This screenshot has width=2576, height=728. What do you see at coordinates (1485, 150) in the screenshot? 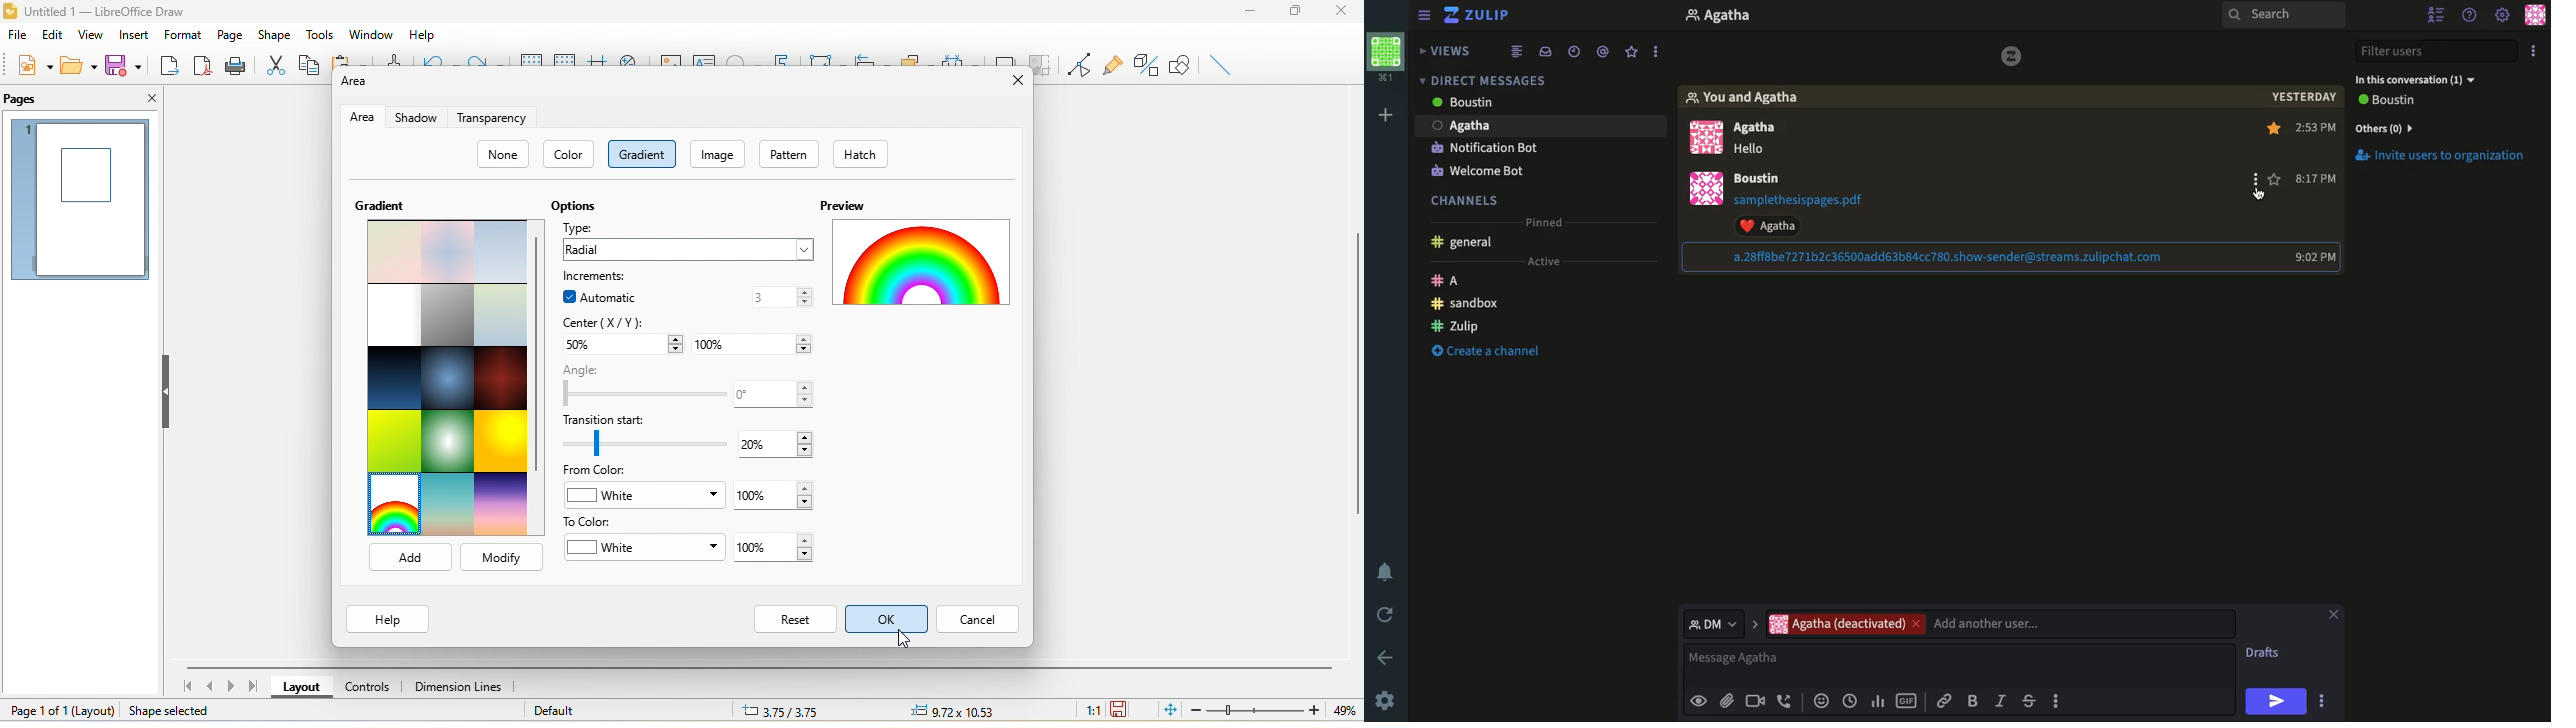
I see `Notification bot` at bounding box center [1485, 150].